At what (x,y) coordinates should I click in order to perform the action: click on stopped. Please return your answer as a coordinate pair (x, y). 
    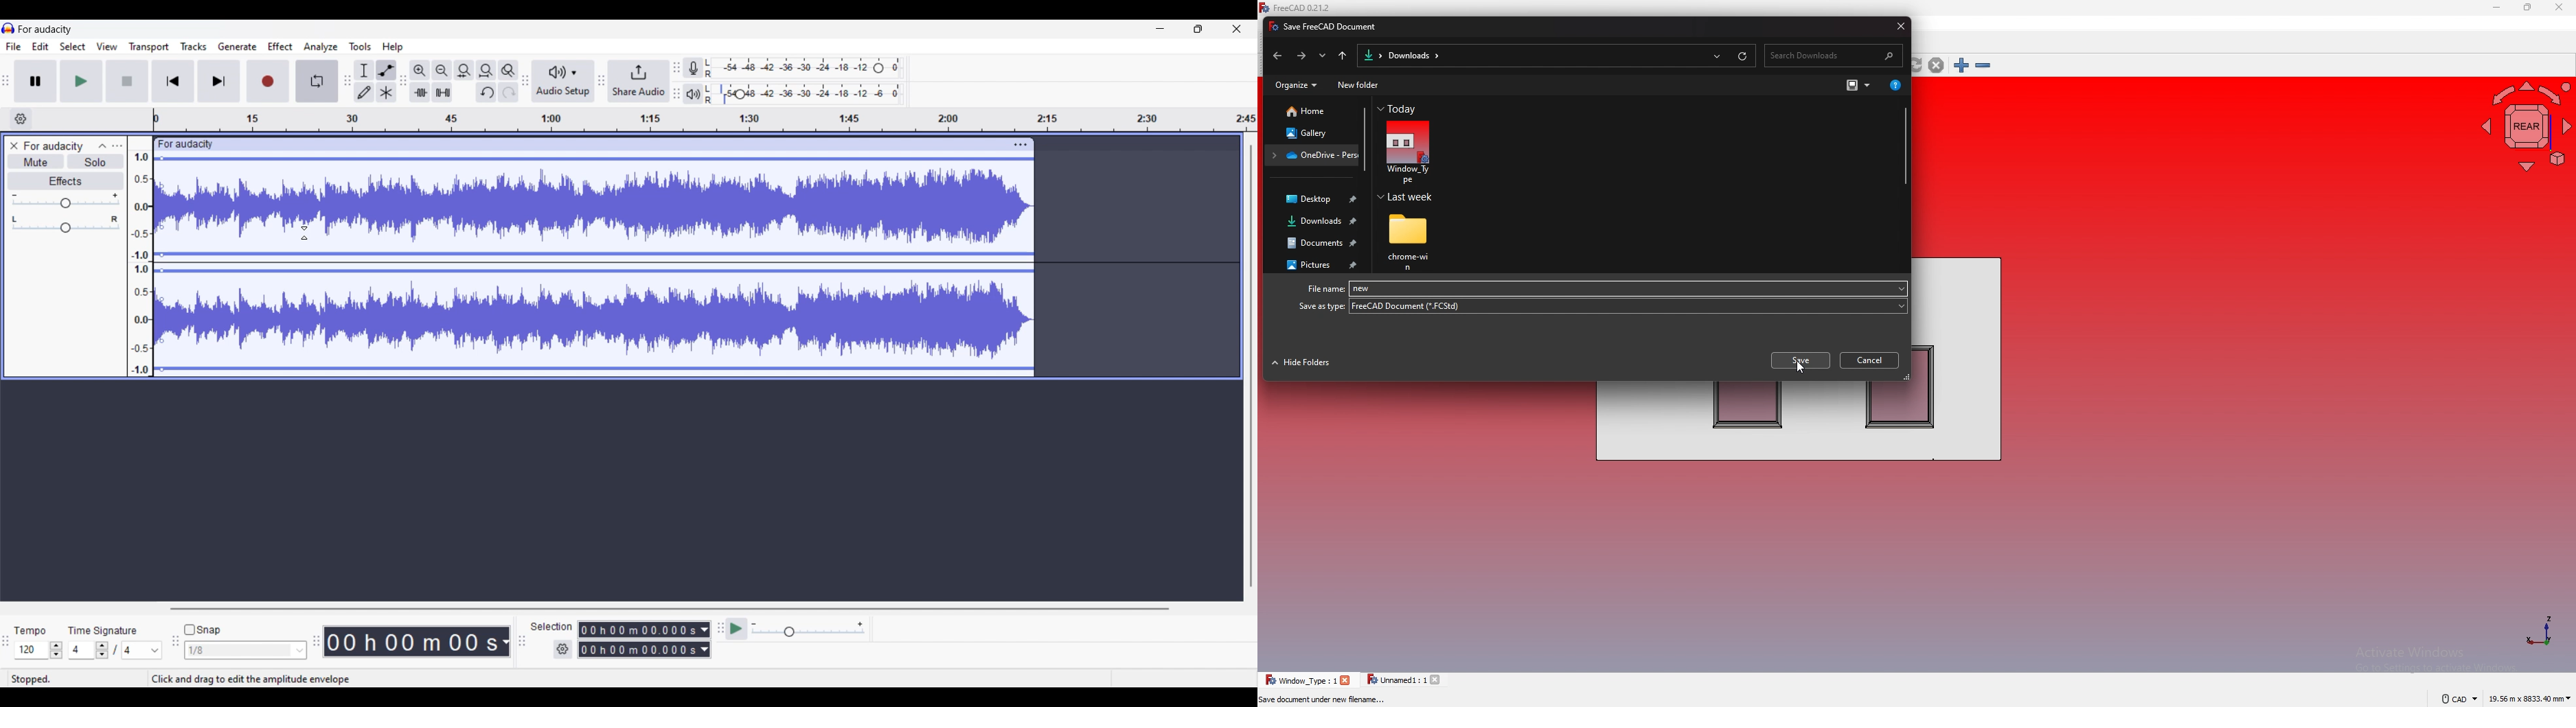
    Looking at the image, I should click on (31, 680).